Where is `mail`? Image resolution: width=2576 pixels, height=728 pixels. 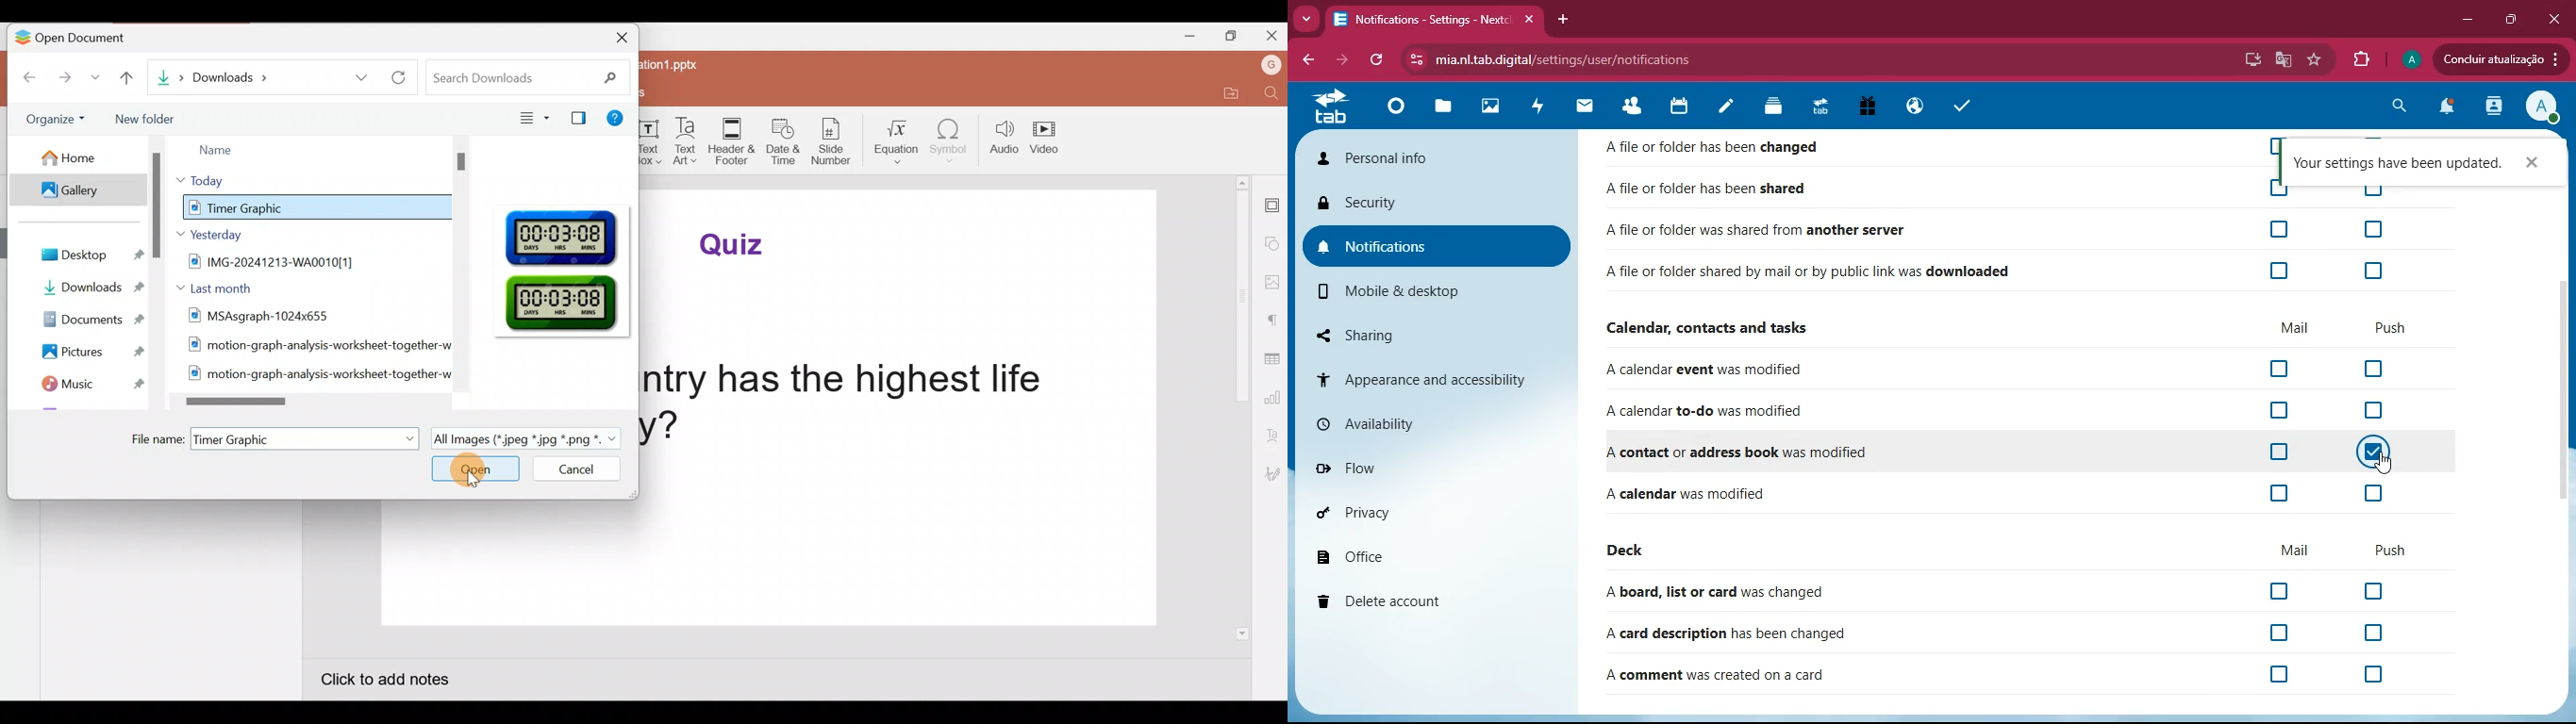
mail is located at coordinates (2291, 329).